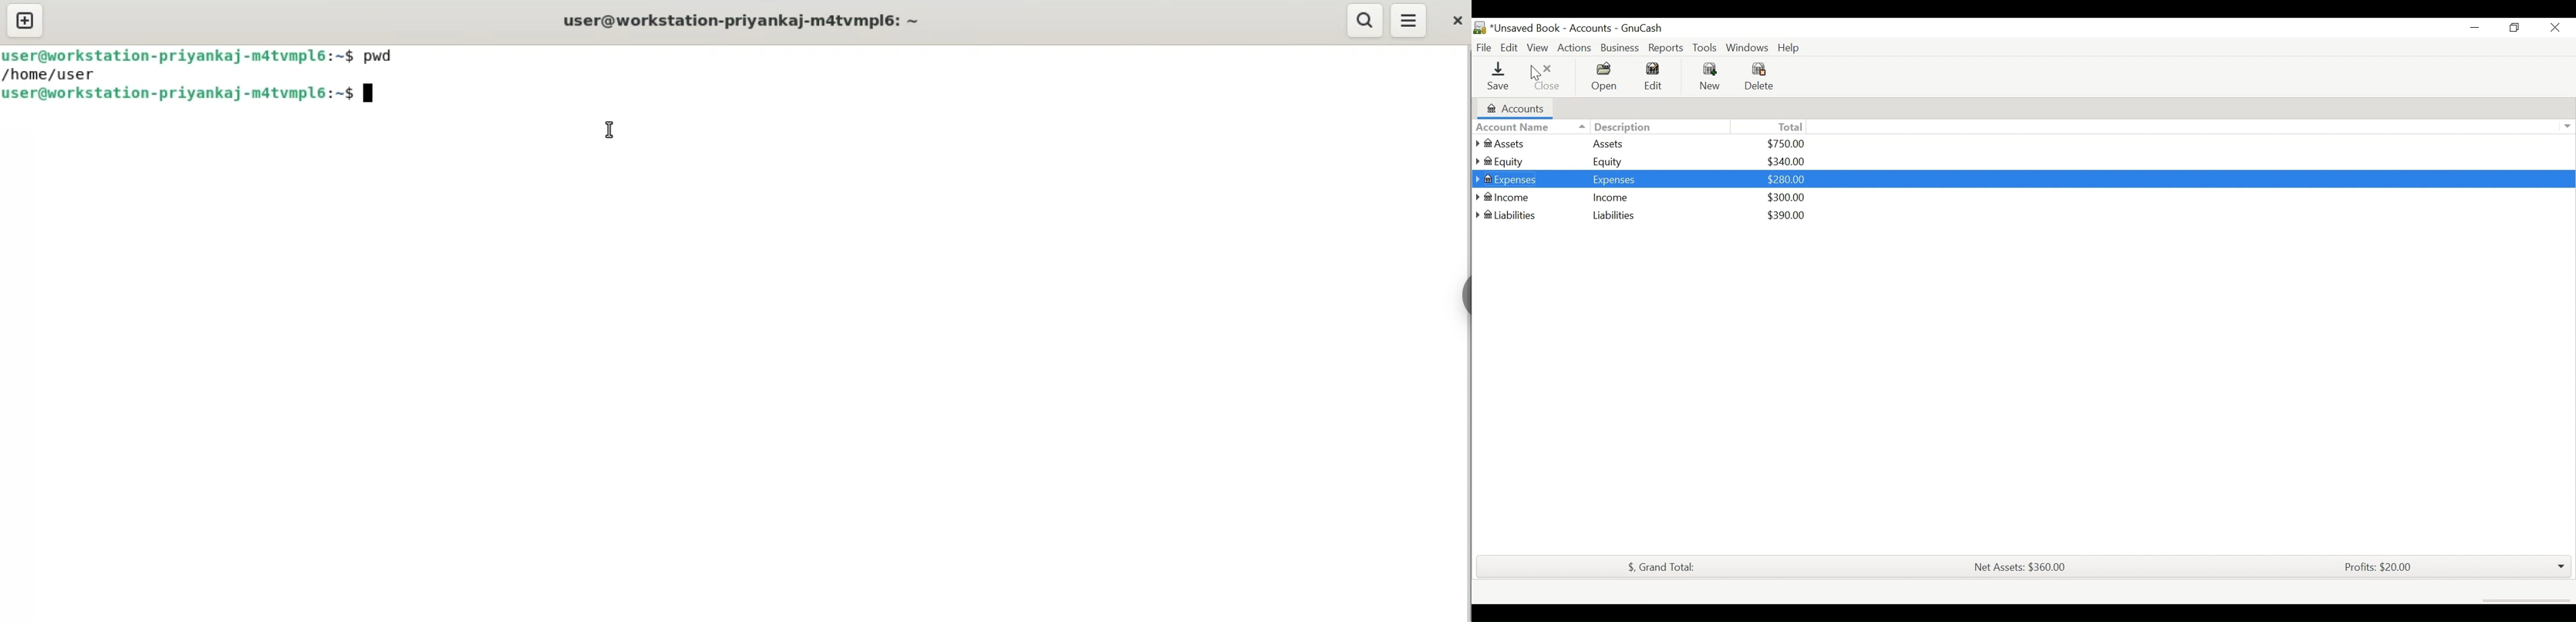 This screenshot has width=2576, height=644. What do you see at coordinates (1788, 196) in the screenshot?
I see `$300.00` at bounding box center [1788, 196].